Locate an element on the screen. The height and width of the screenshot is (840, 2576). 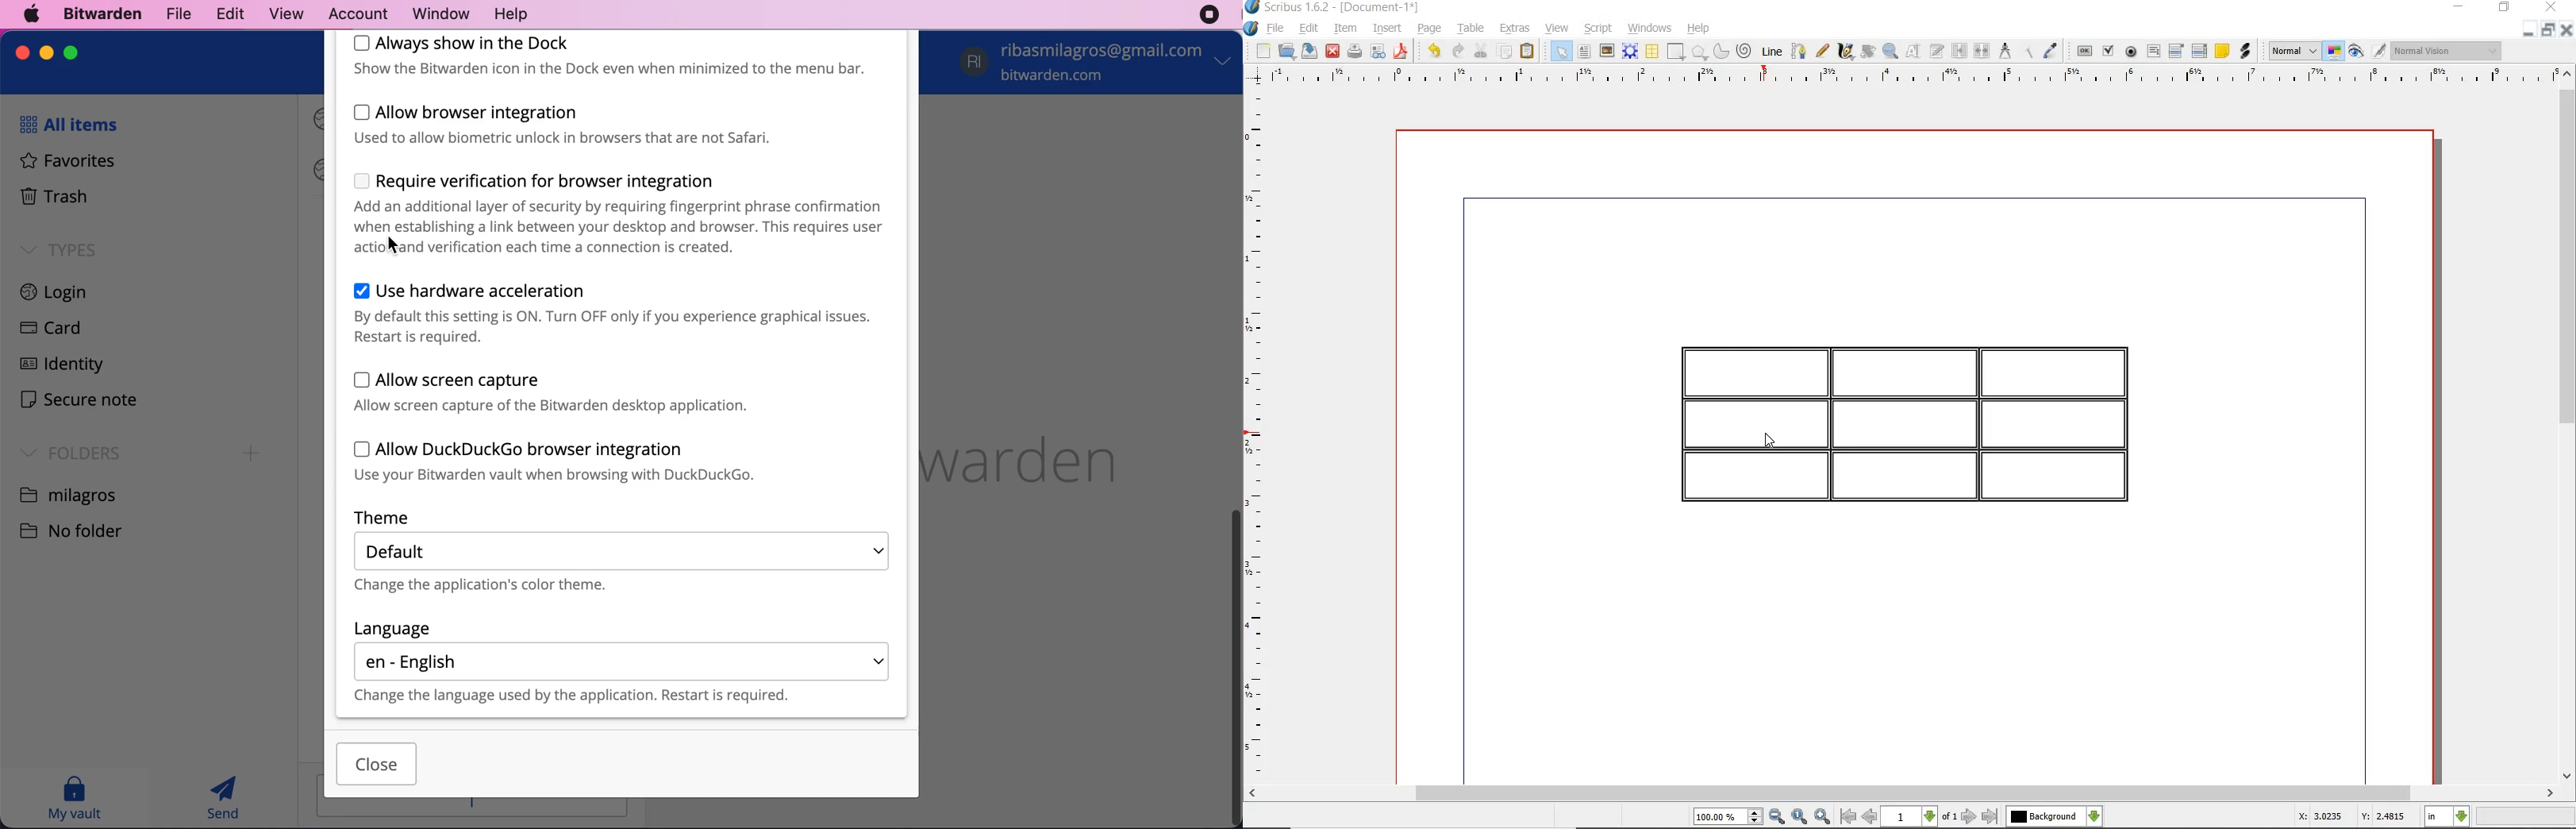
recording stopped is located at coordinates (1209, 15).